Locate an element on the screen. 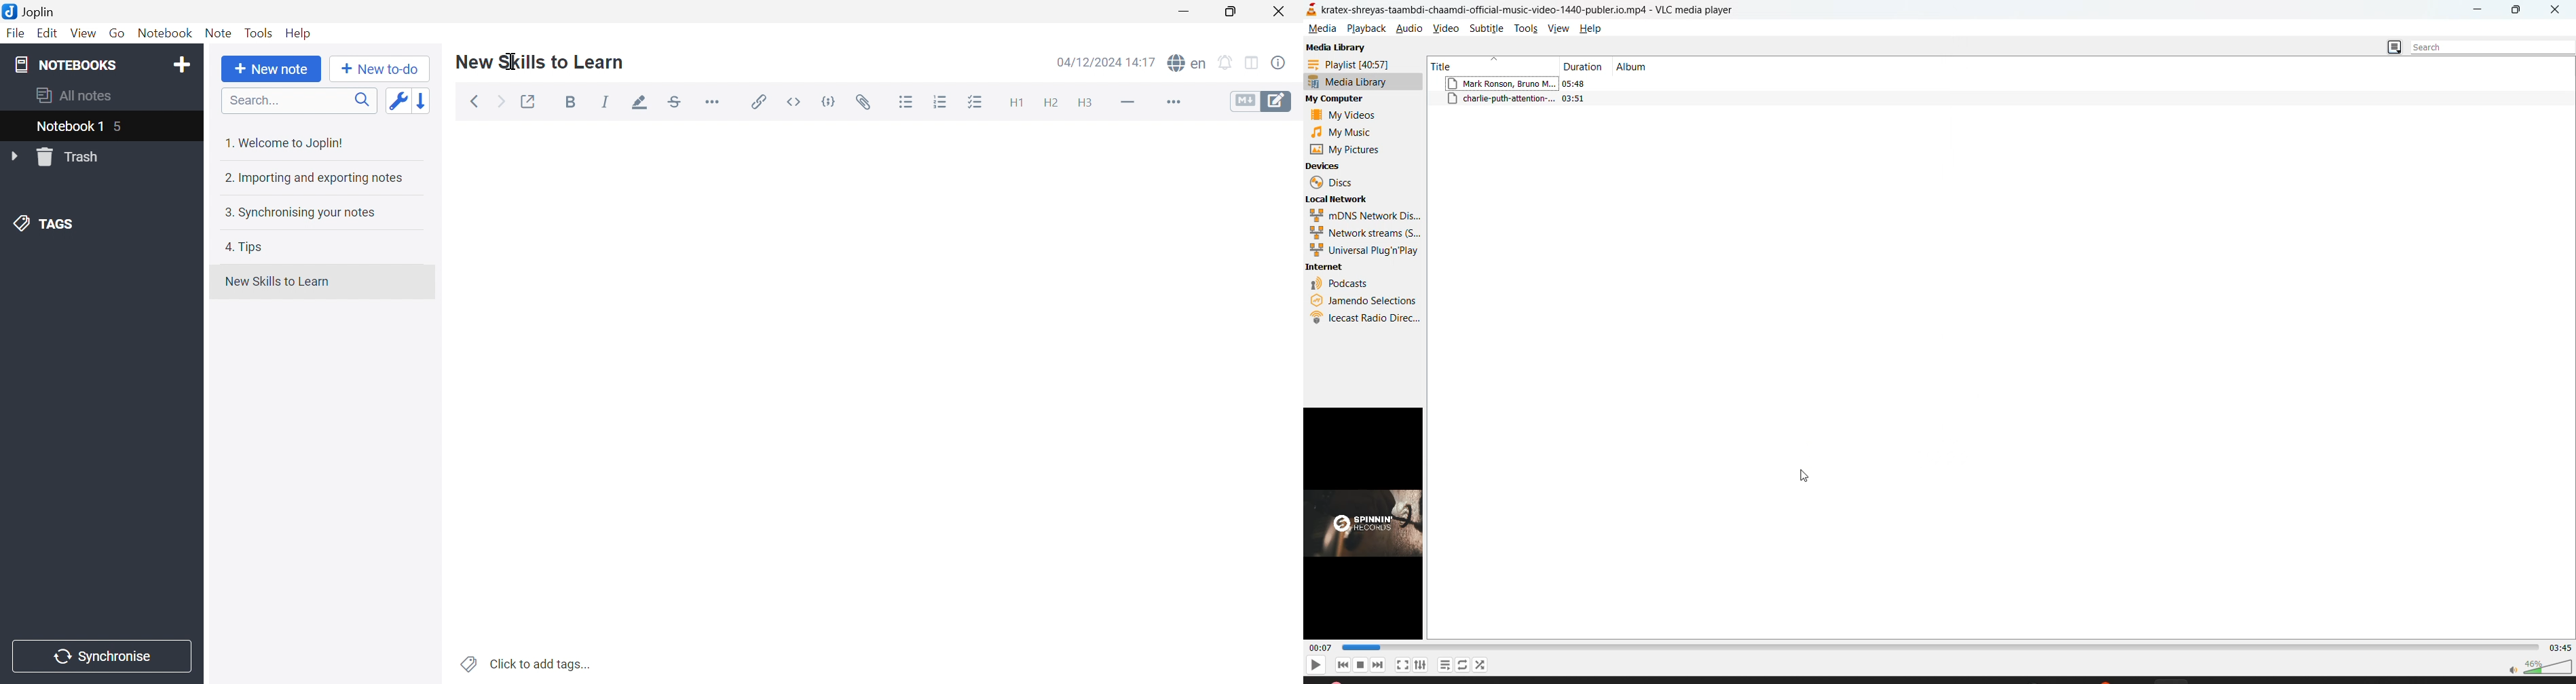 This screenshot has width=2576, height=700. Help is located at coordinates (299, 33).